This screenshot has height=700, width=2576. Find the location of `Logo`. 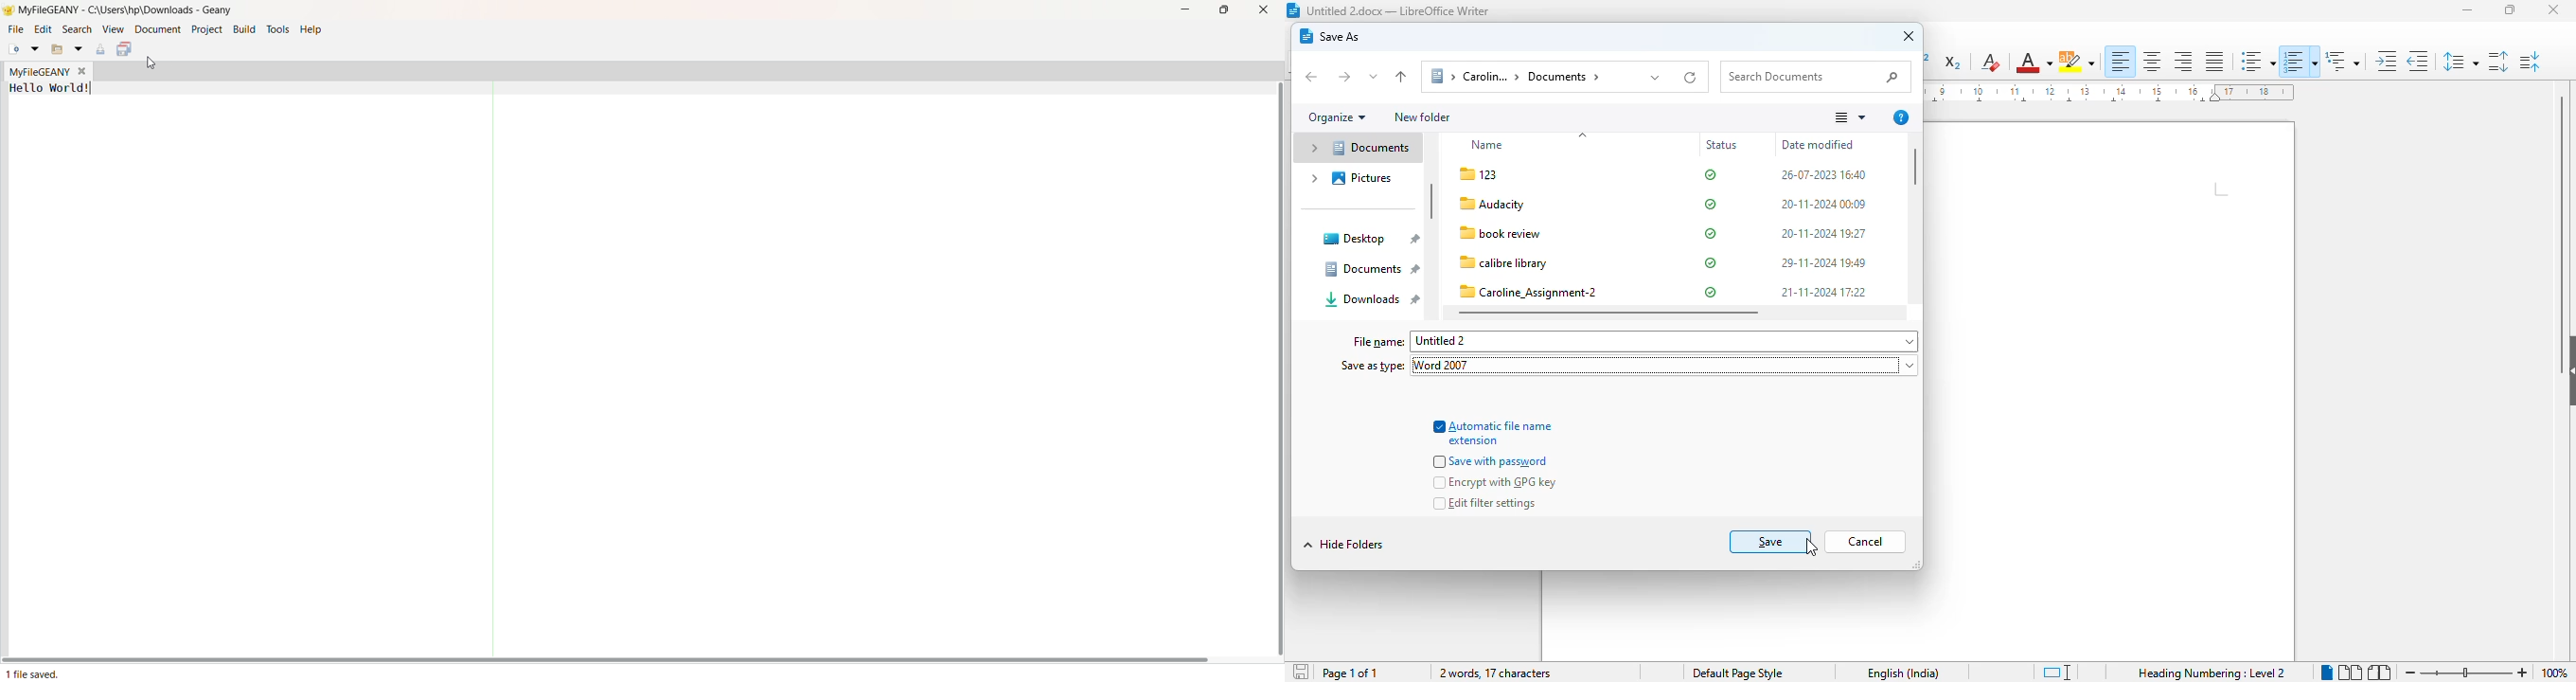

Logo is located at coordinates (7, 11).